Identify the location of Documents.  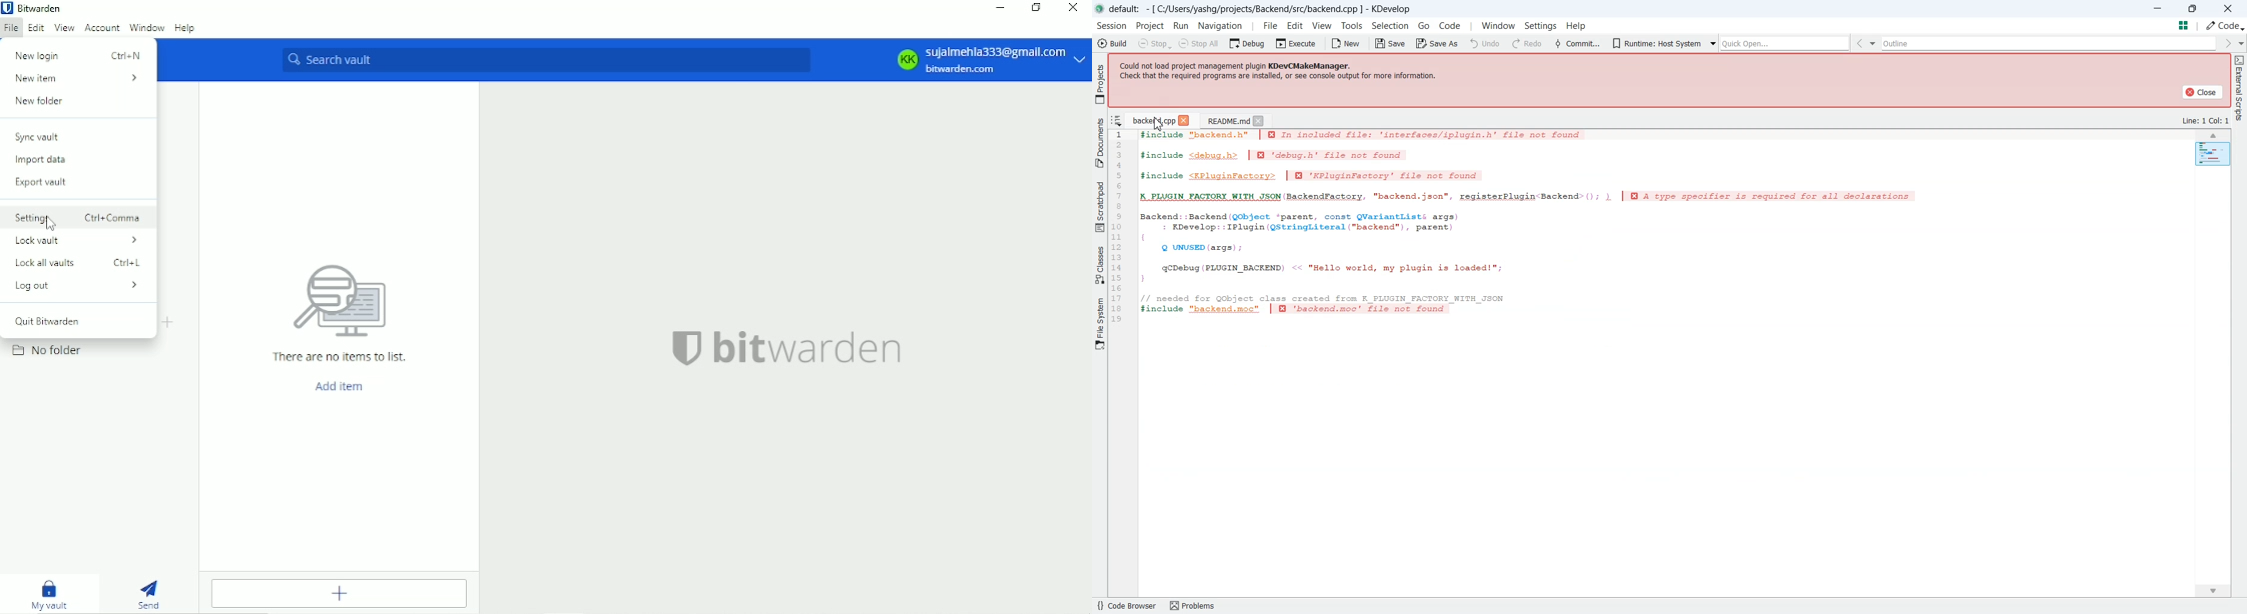
(1100, 141).